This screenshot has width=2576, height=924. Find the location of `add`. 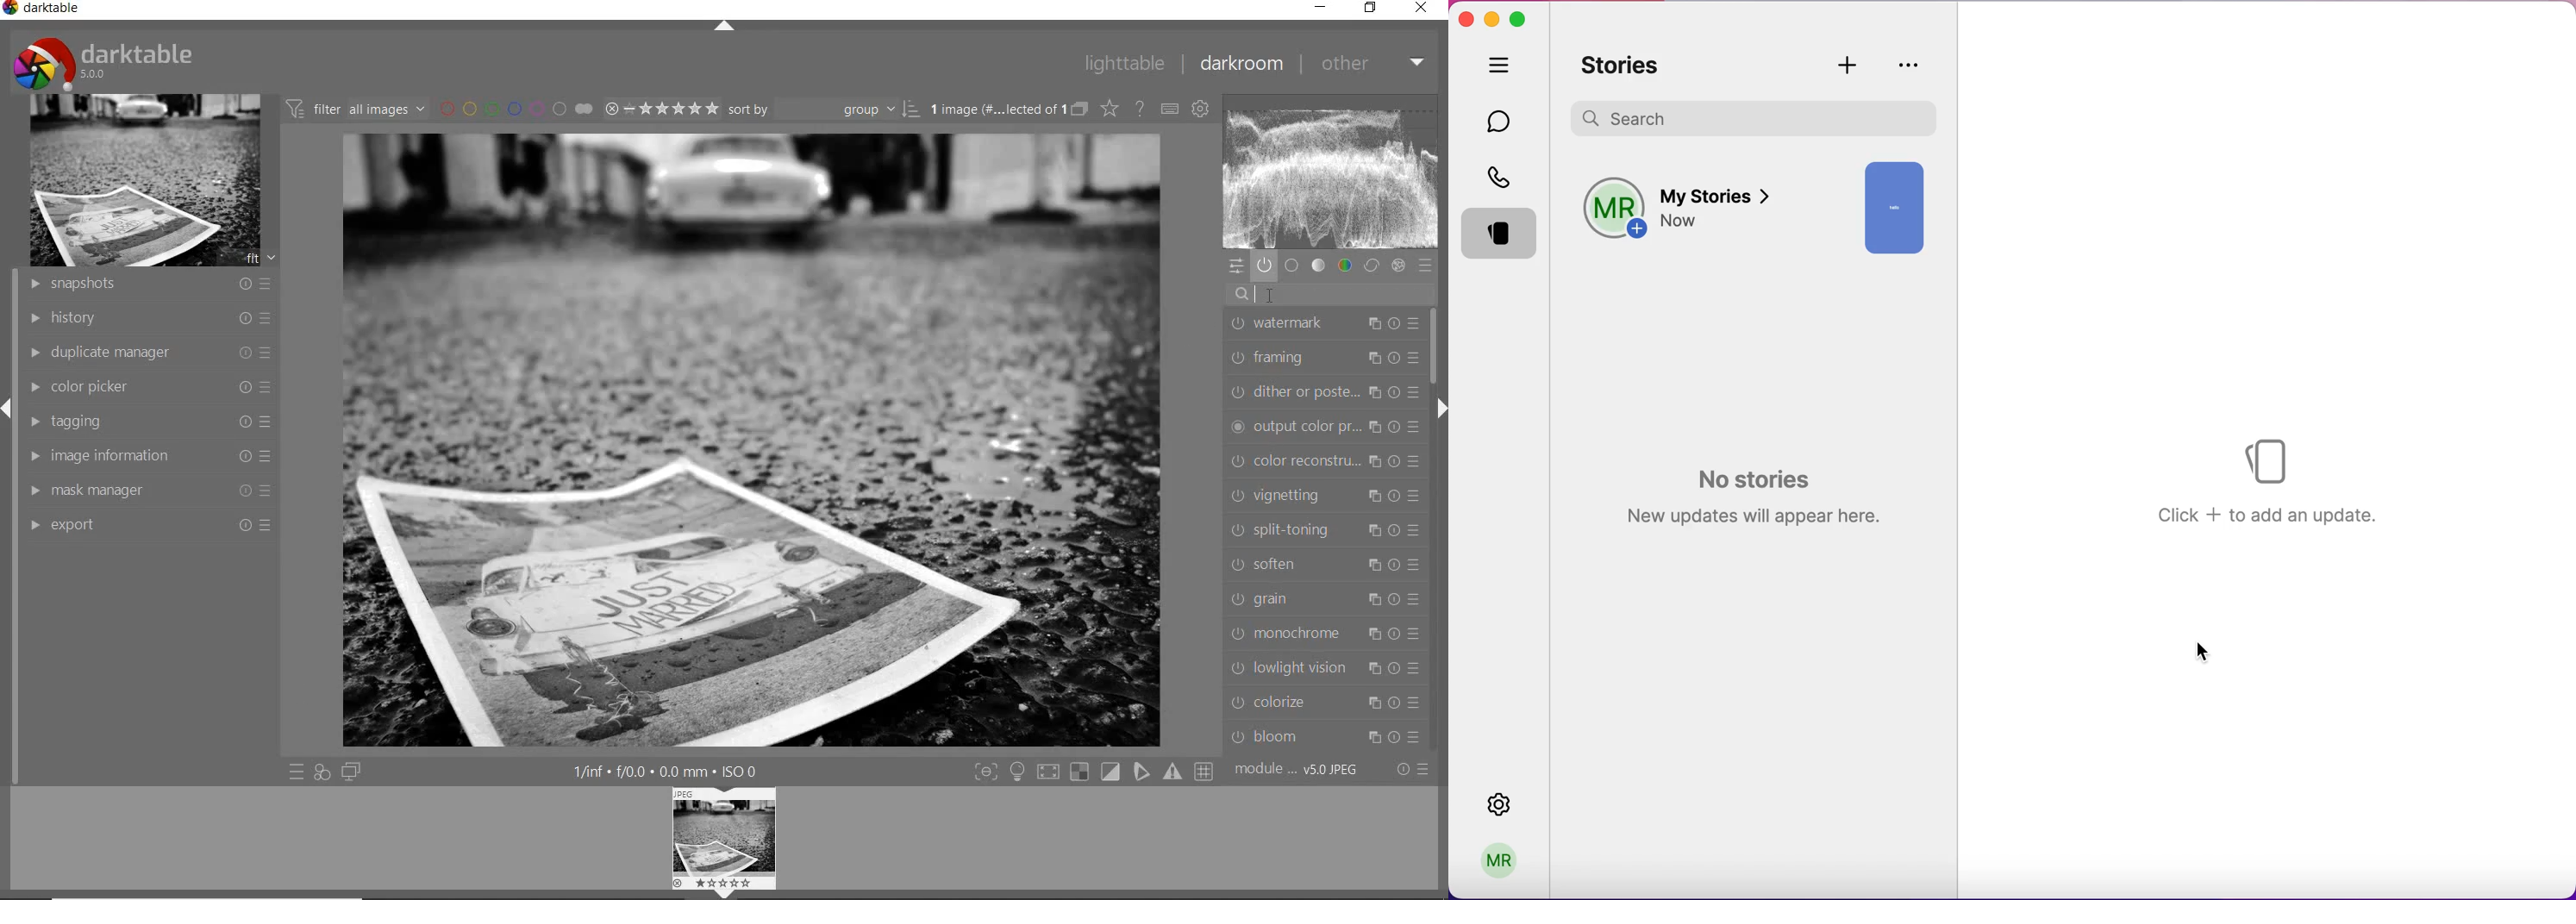

add is located at coordinates (1851, 65).